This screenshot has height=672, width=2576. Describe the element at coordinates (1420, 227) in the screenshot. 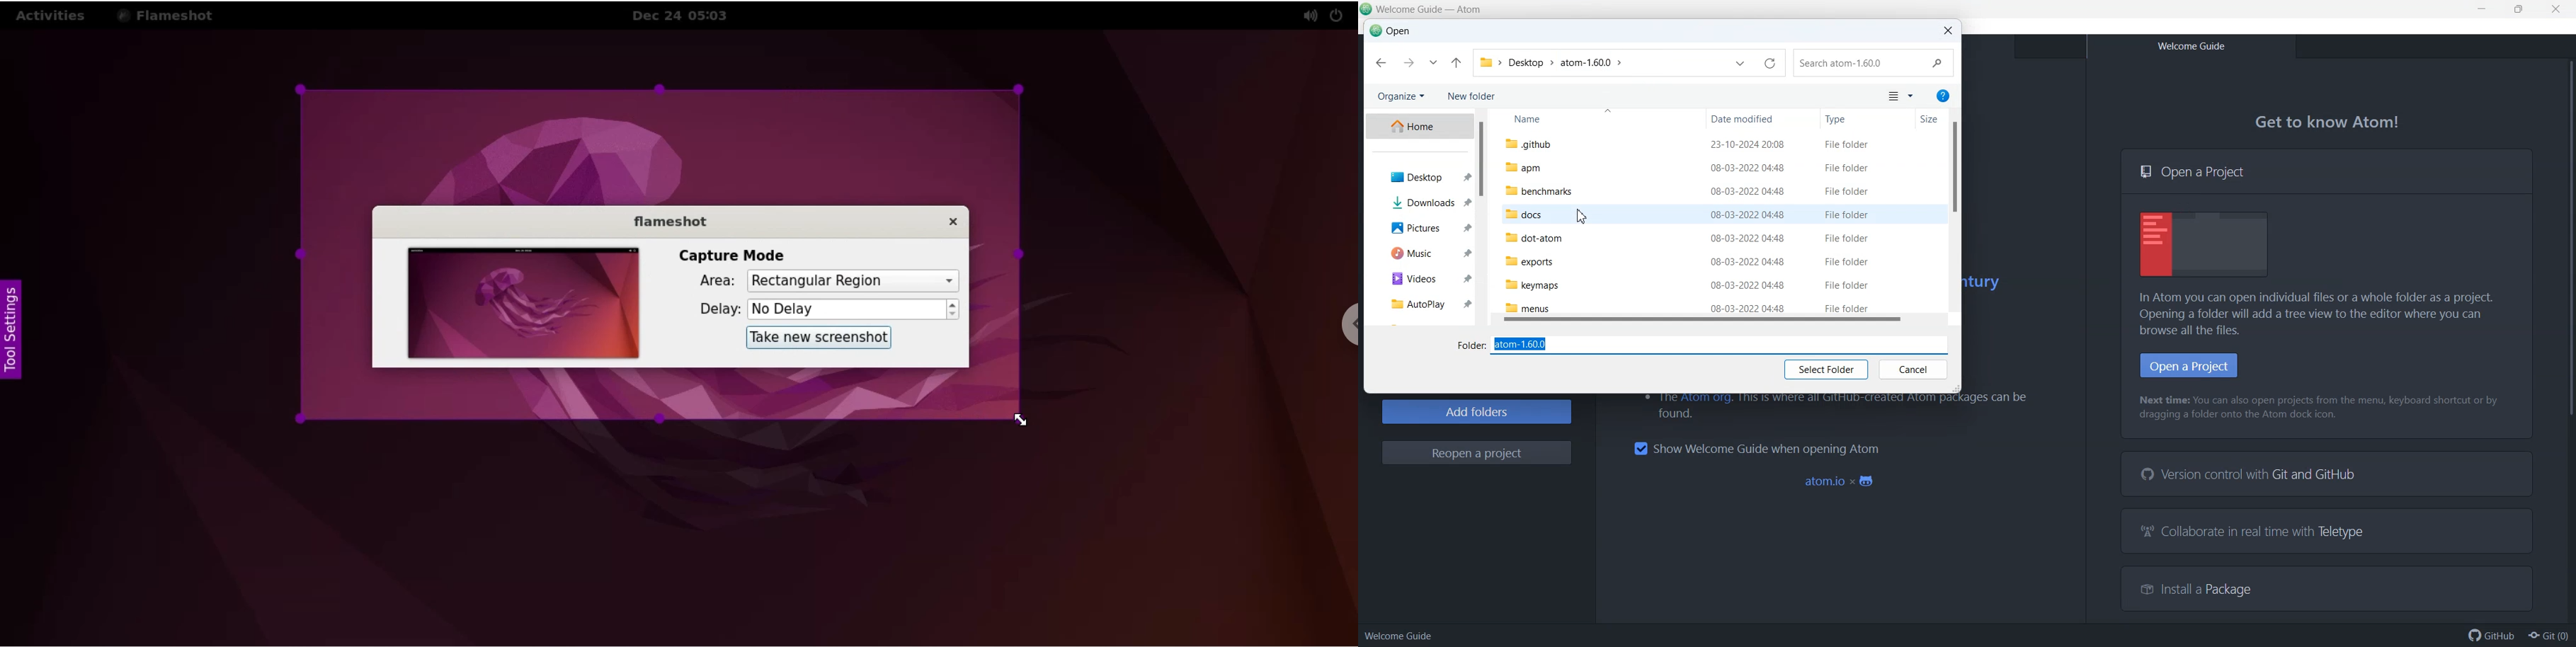

I see `Picture` at that location.